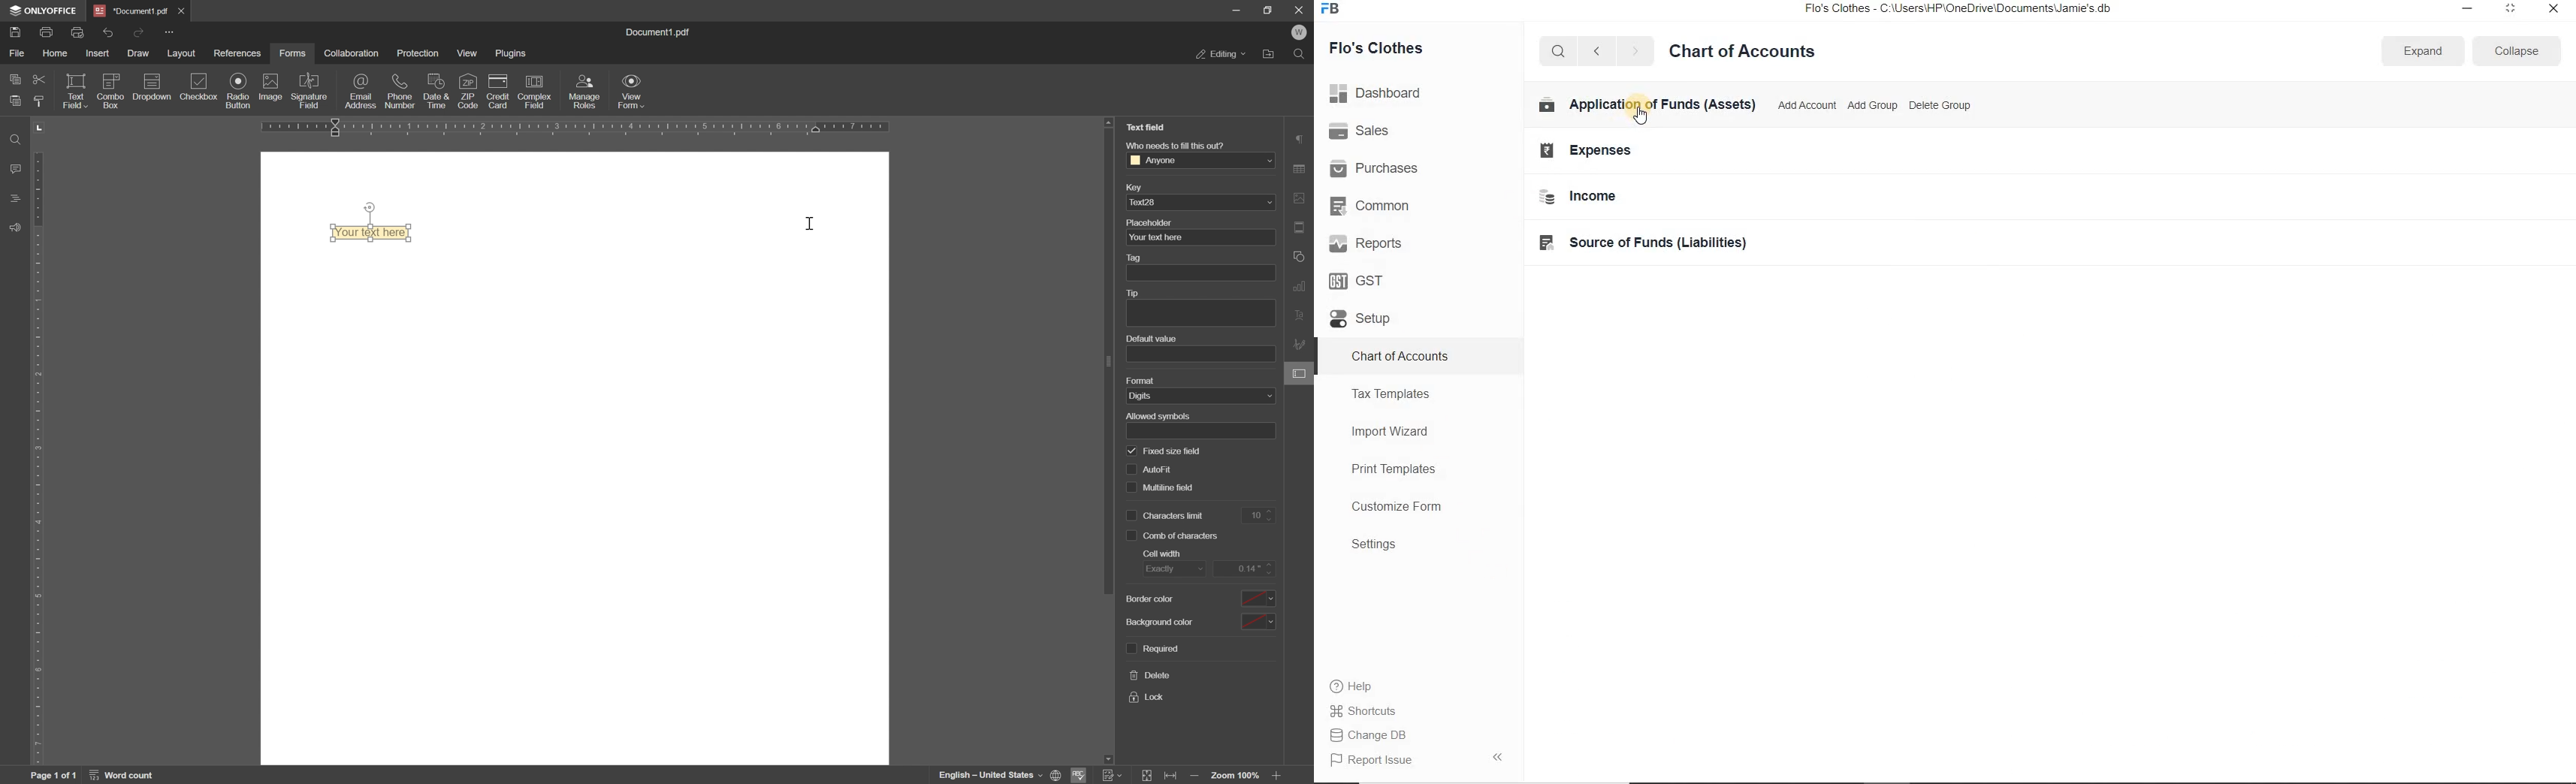 This screenshot has width=2576, height=784. I want to click on back, so click(1596, 50).